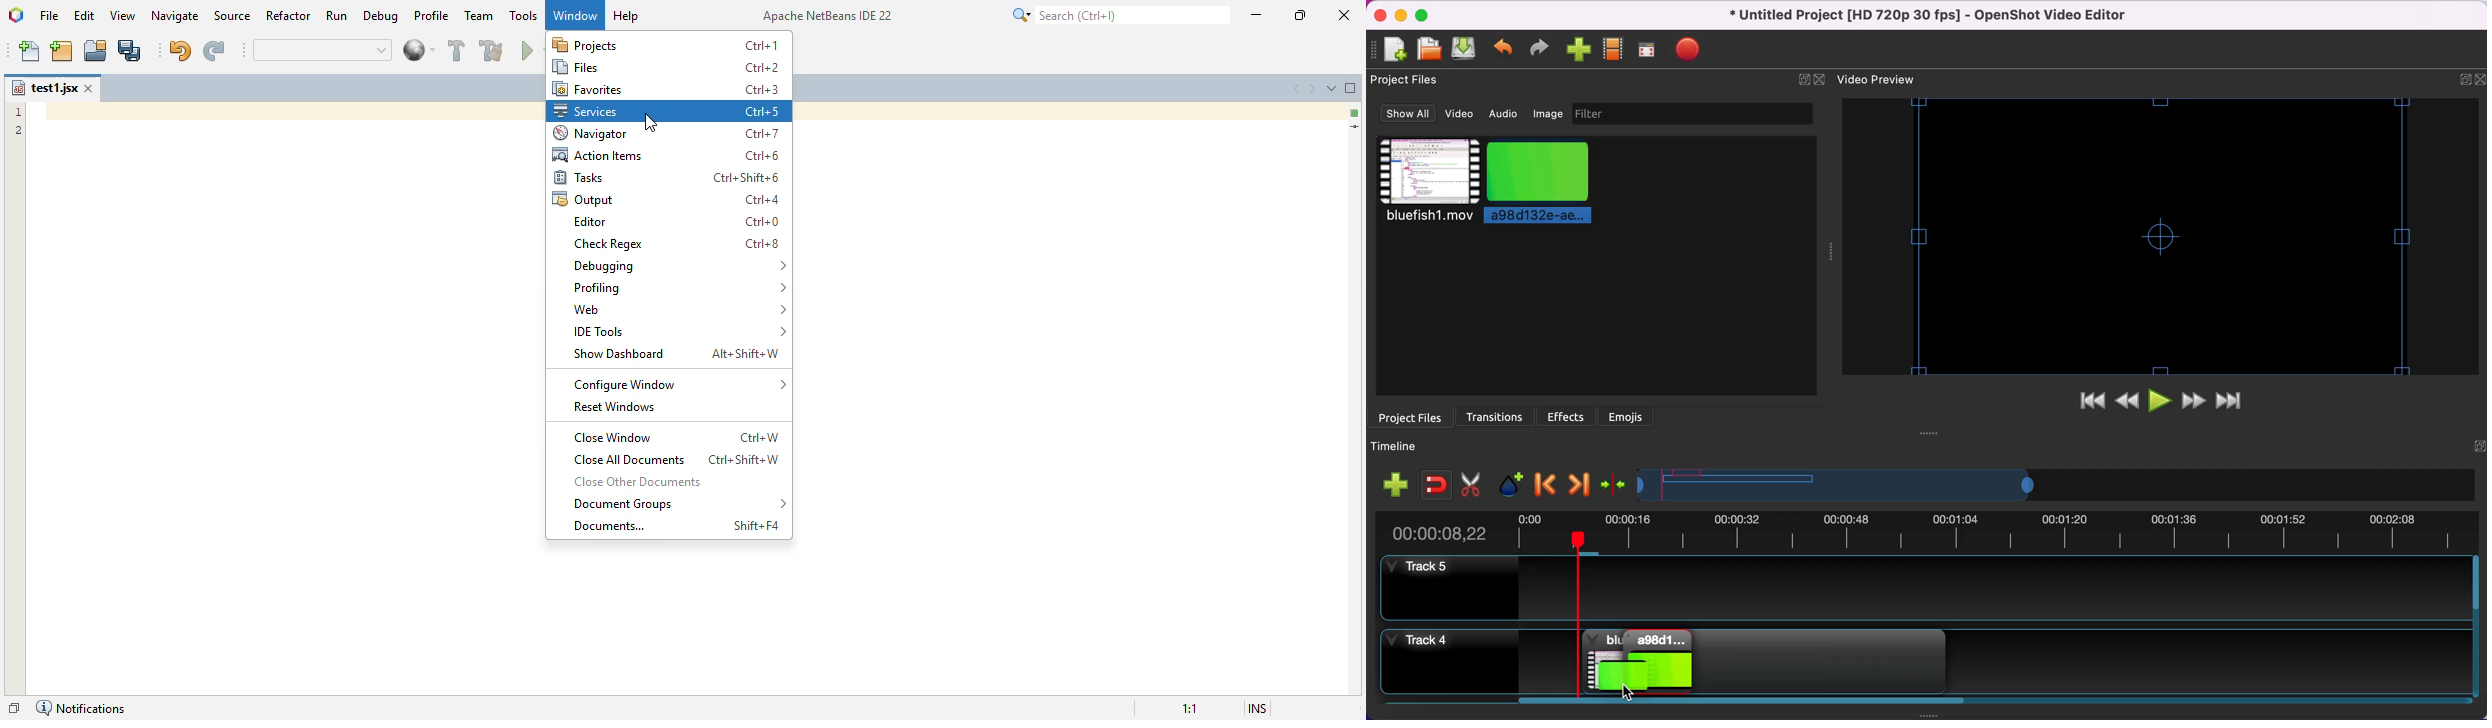 This screenshot has height=728, width=2492. I want to click on close, so click(1822, 80).